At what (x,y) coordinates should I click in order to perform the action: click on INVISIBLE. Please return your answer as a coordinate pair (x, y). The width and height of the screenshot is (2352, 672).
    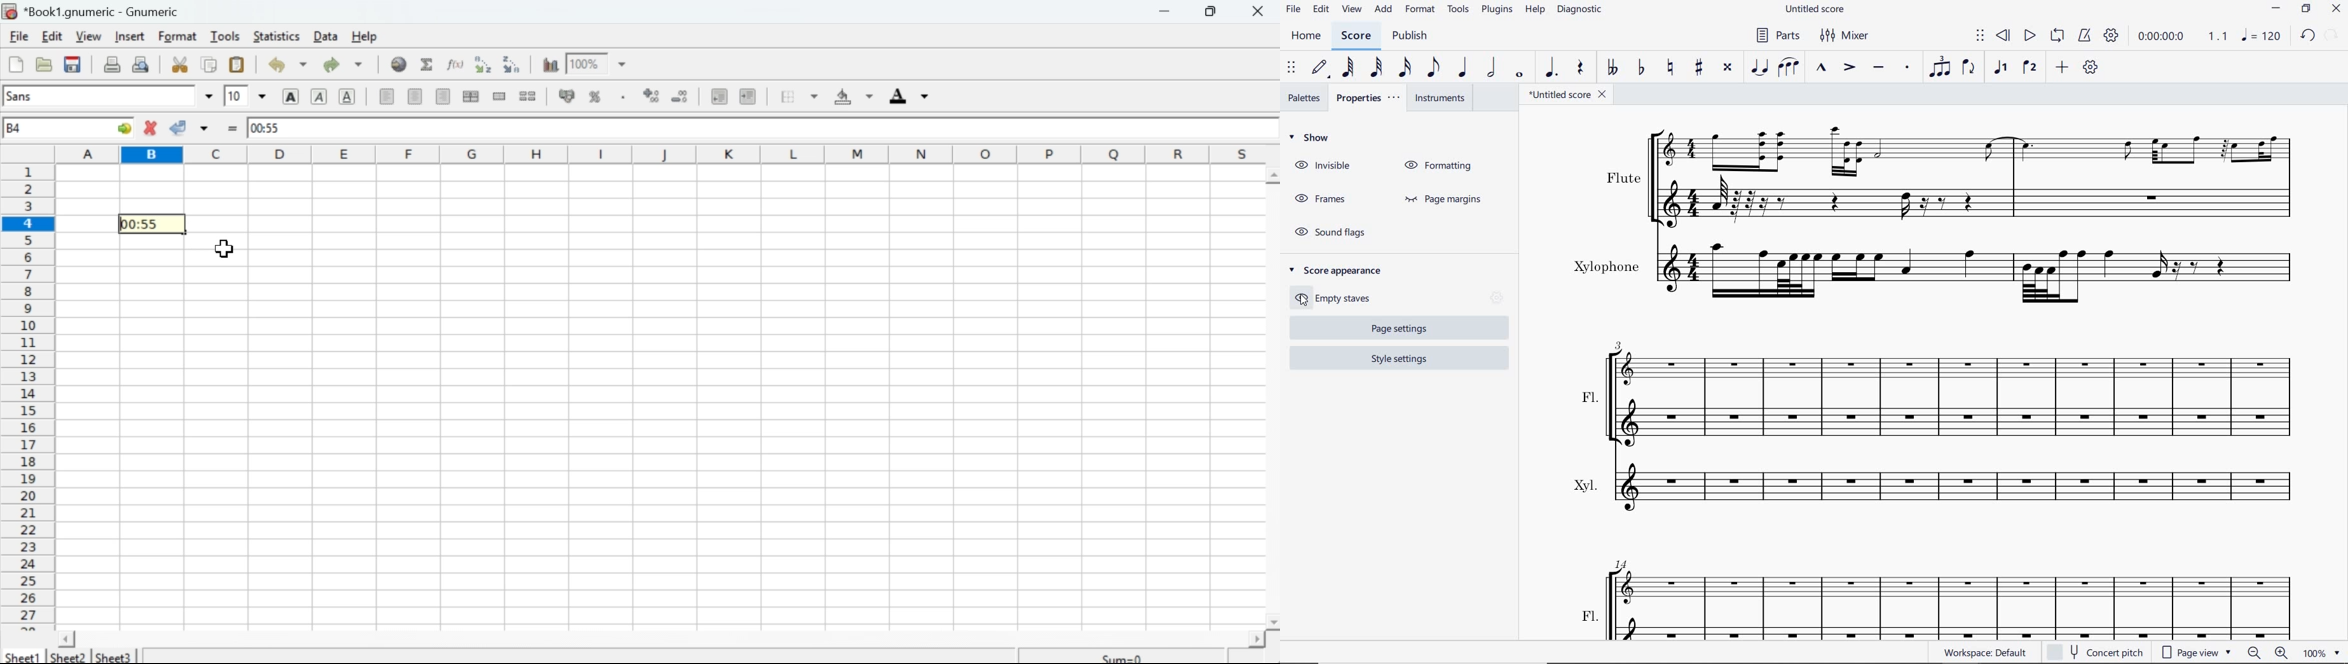
    Looking at the image, I should click on (1323, 167).